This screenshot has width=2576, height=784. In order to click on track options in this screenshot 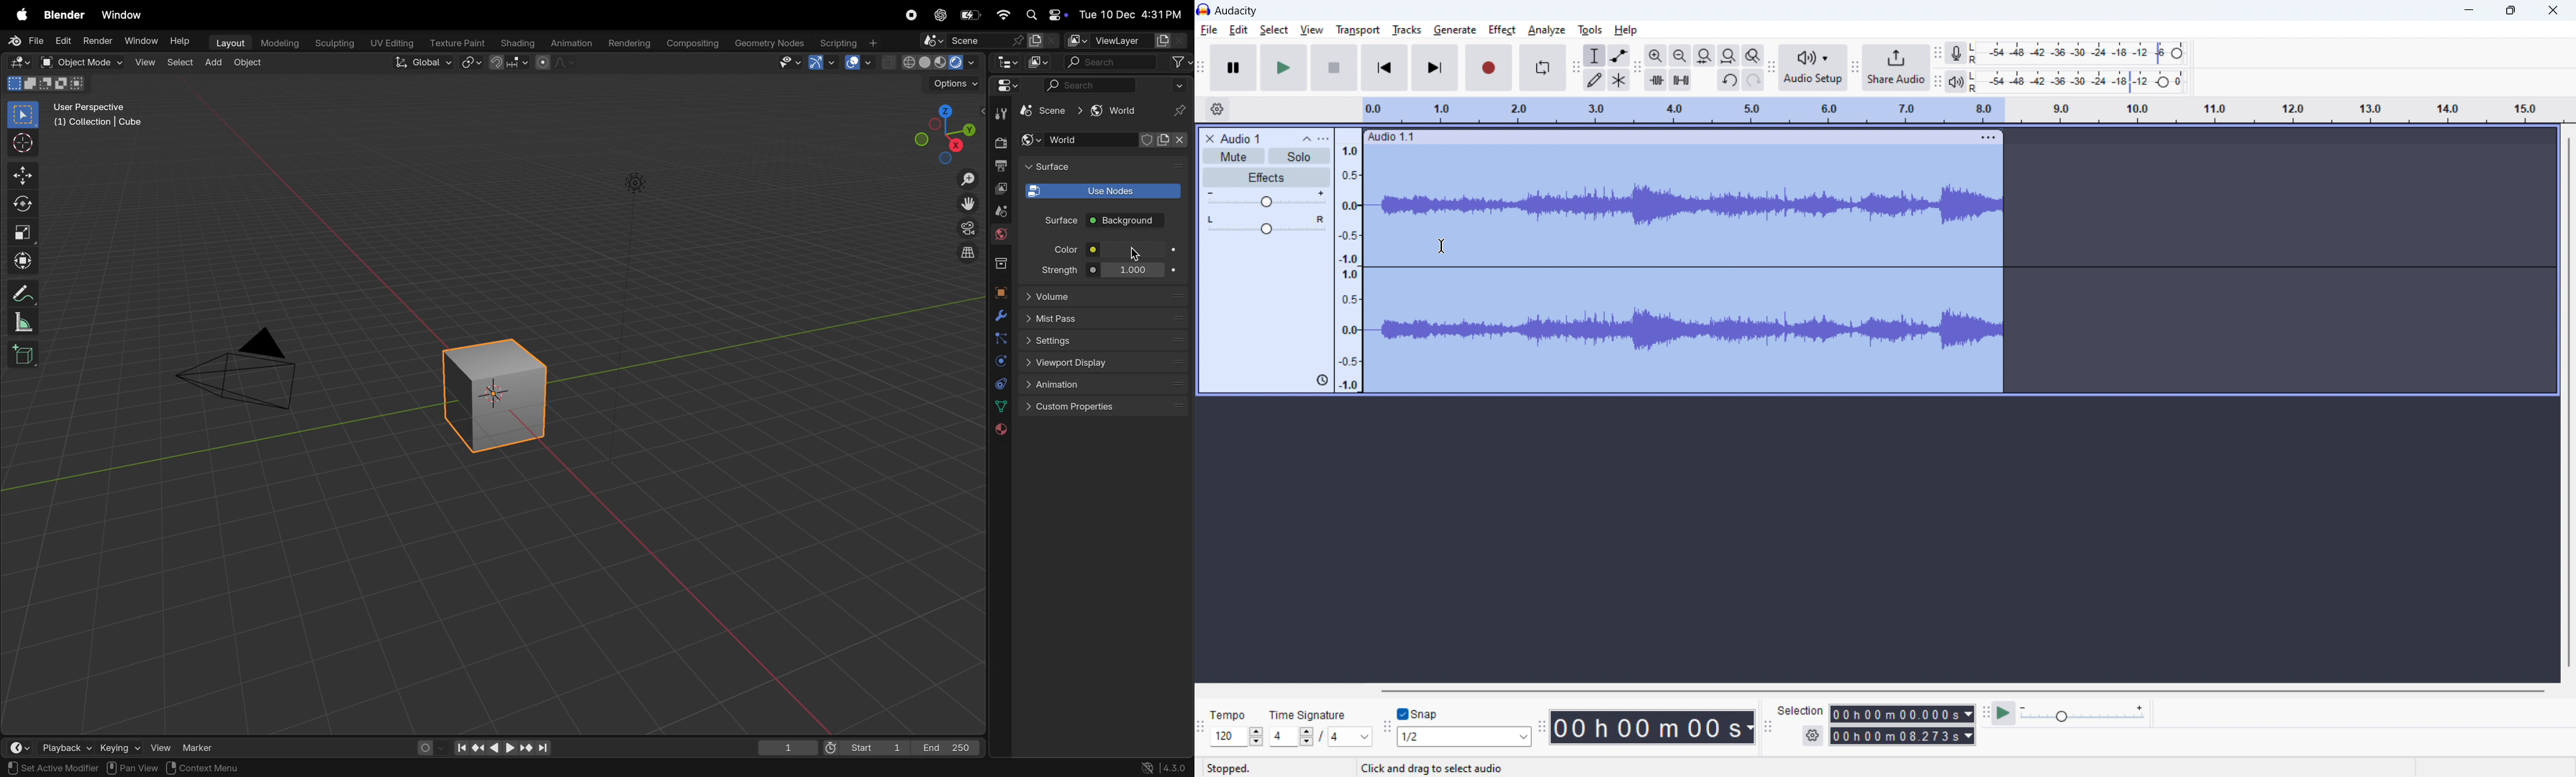, I will do `click(1988, 137)`.